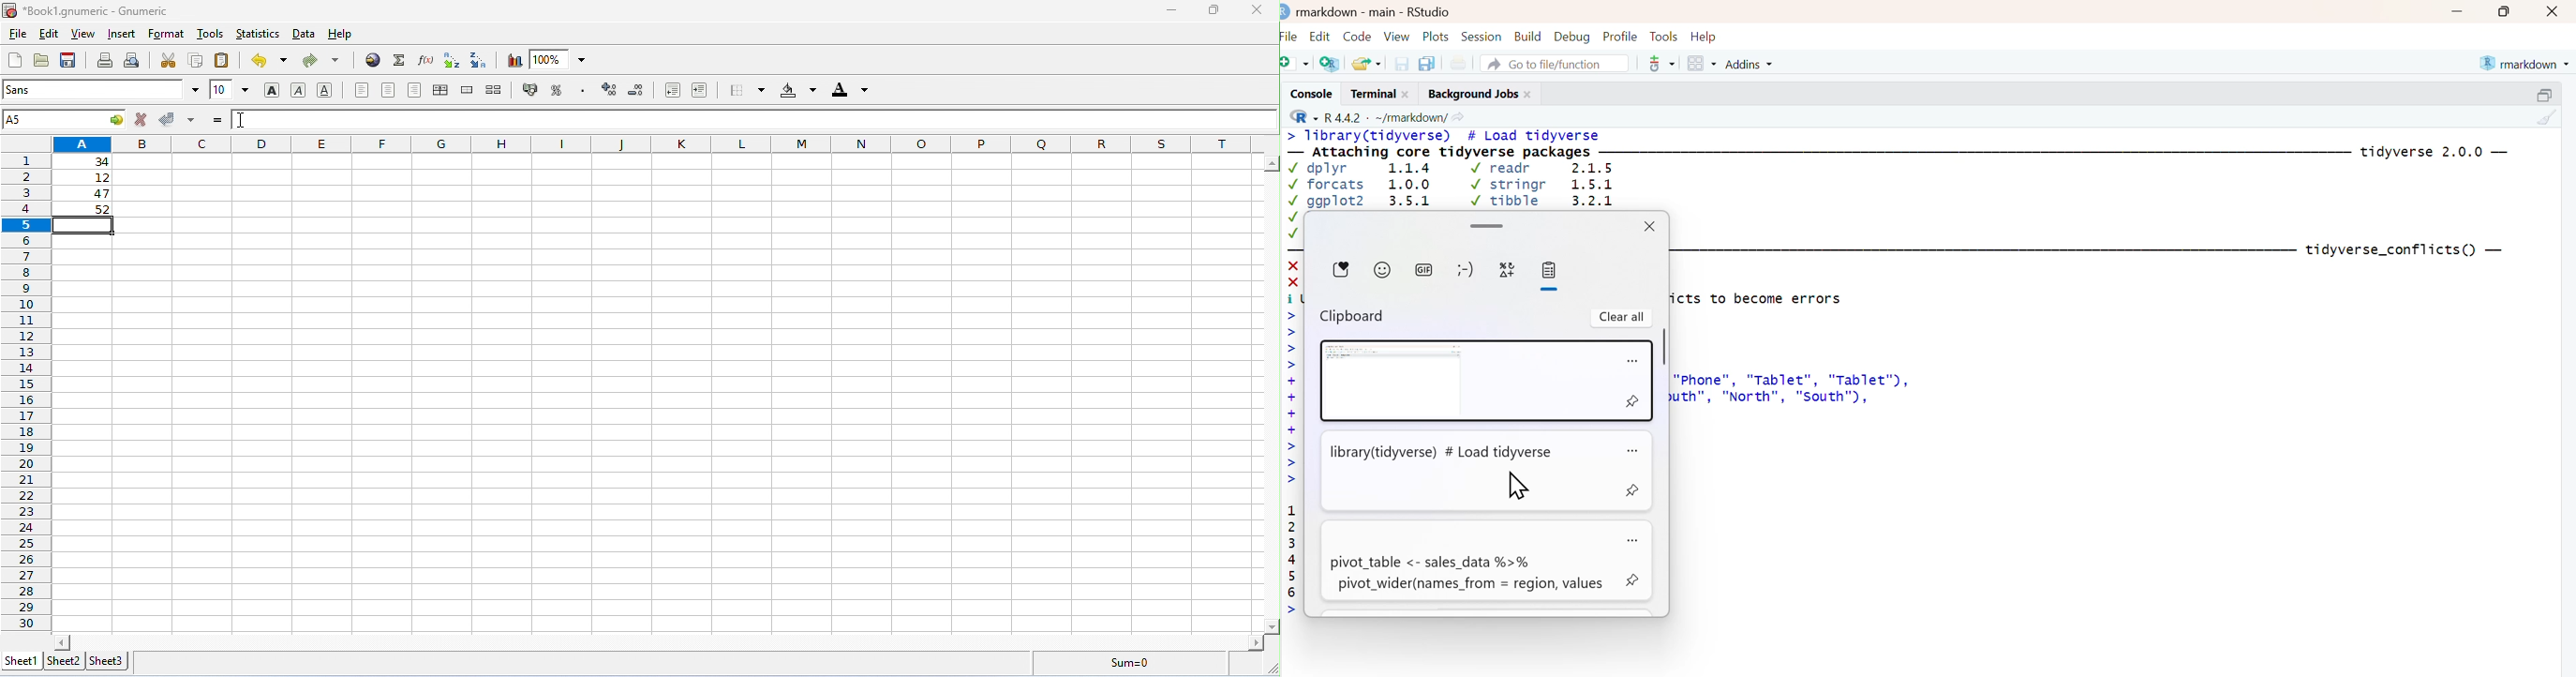  I want to click on markdown - main -, so click(1347, 10).